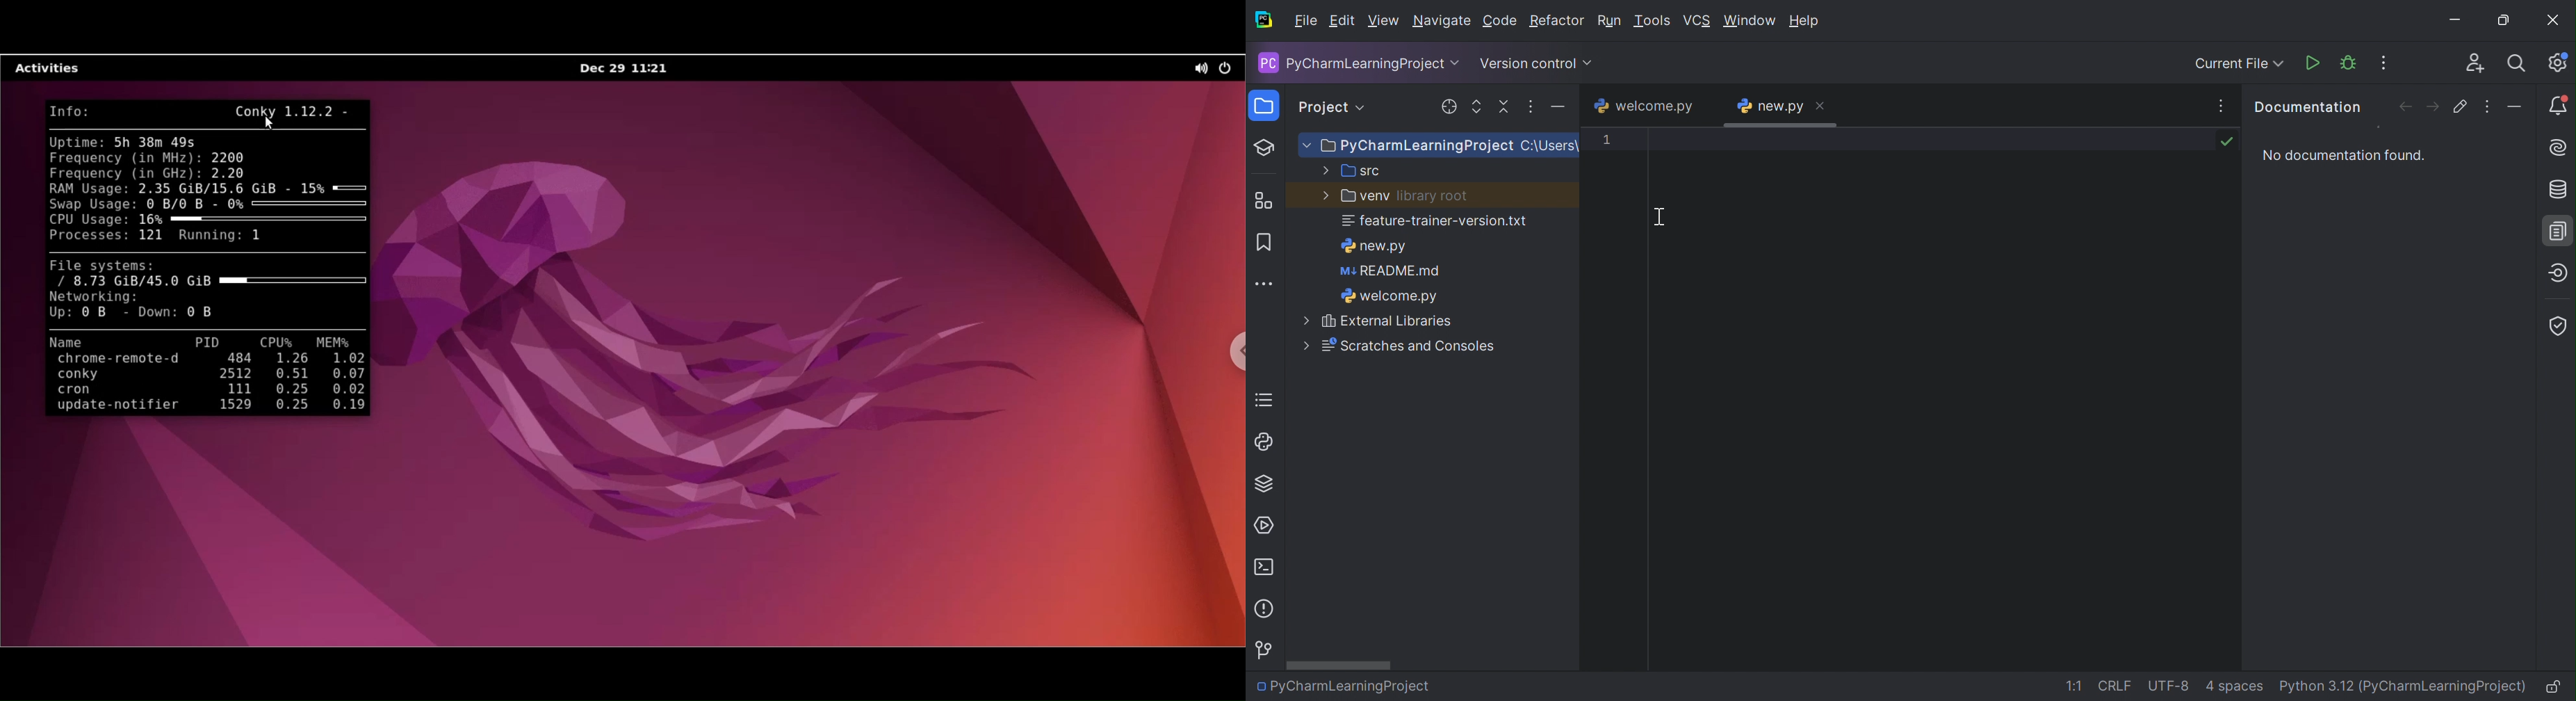  Describe the element at coordinates (1268, 568) in the screenshot. I see `Terminal` at that location.